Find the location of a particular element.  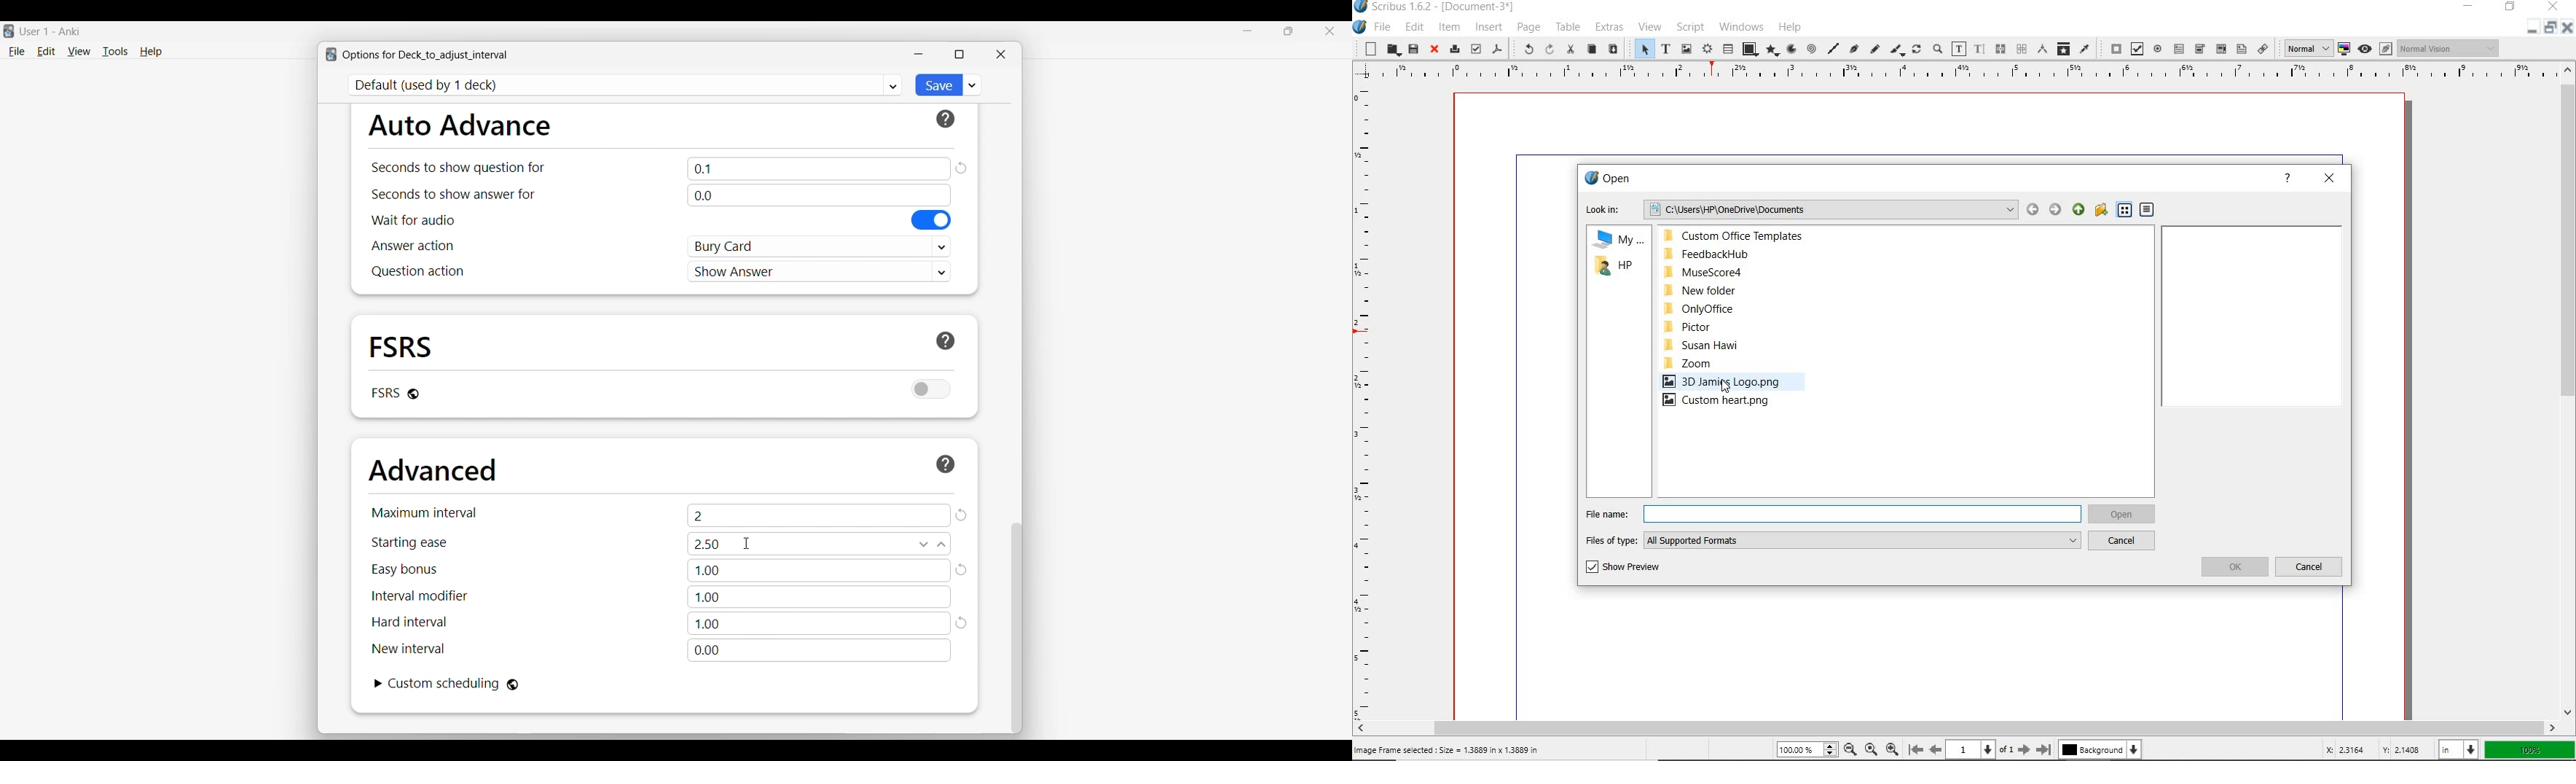

1.00 is located at coordinates (820, 571).